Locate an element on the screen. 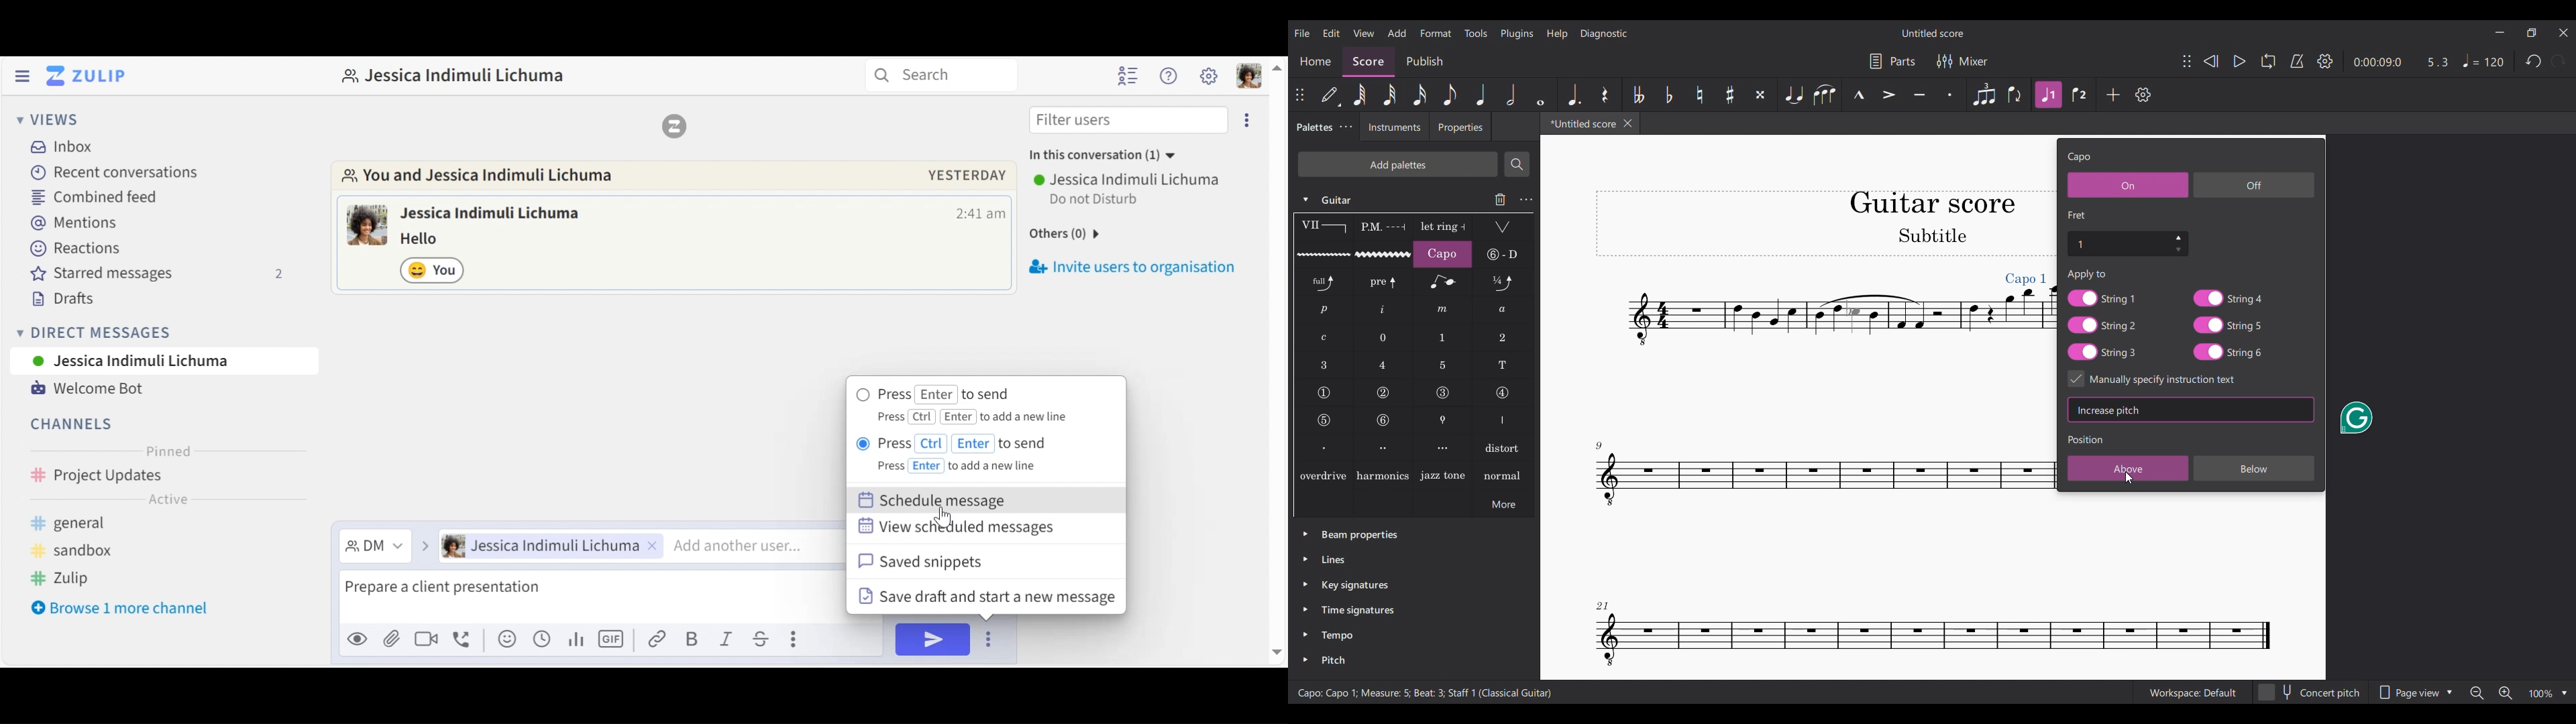  Direct Message is located at coordinates (373, 546).